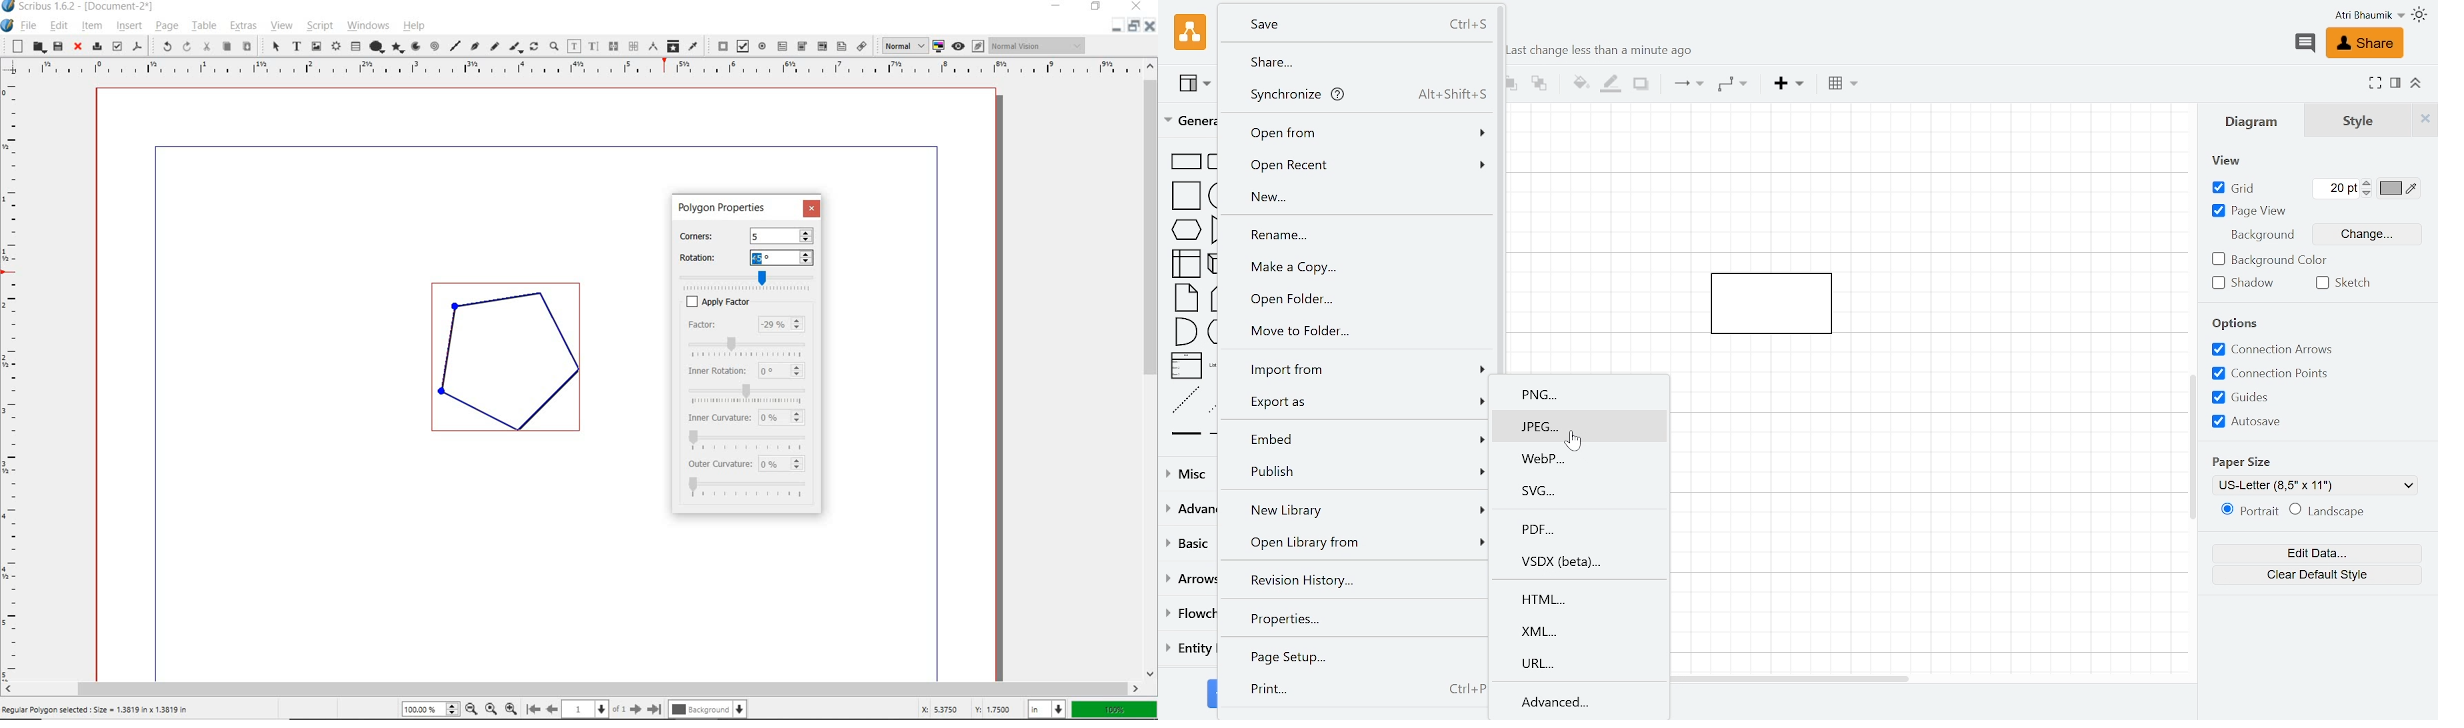 The image size is (2464, 728). I want to click on preview mode, so click(968, 46).